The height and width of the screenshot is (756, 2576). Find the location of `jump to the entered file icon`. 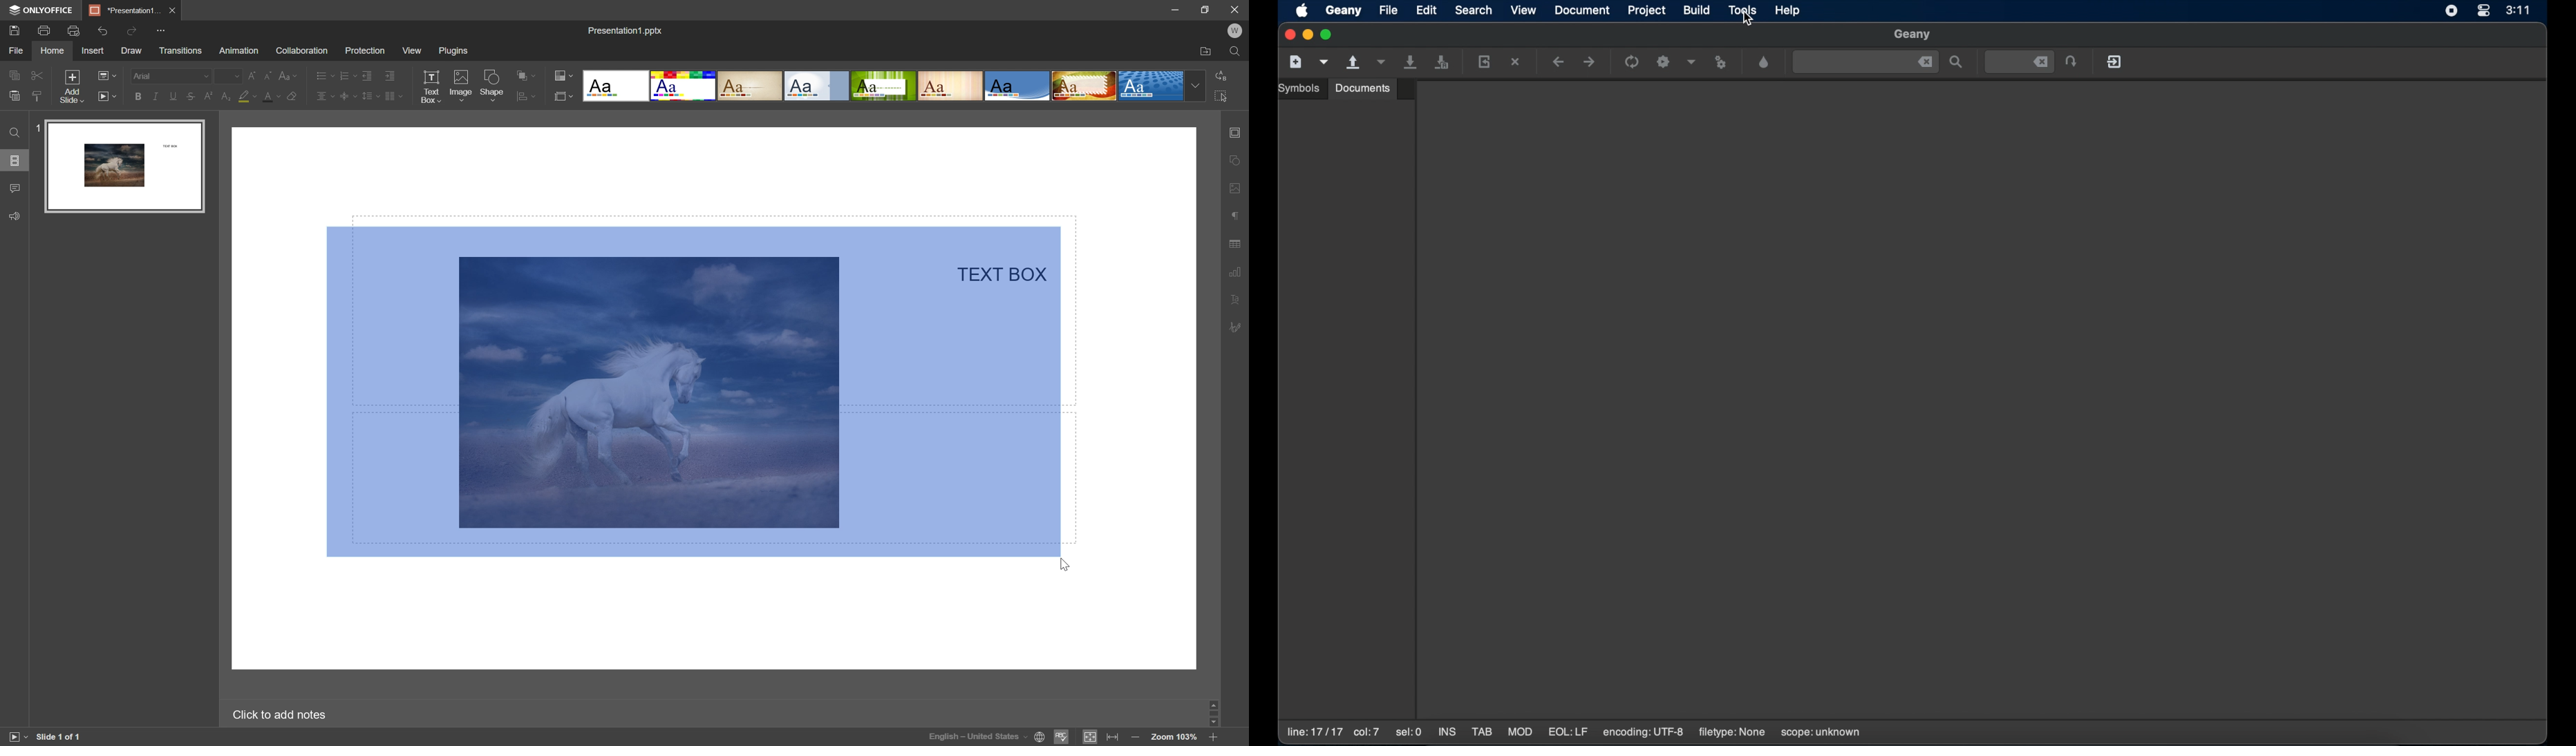

jump to the entered file icon is located at coordinates (2072, 62).